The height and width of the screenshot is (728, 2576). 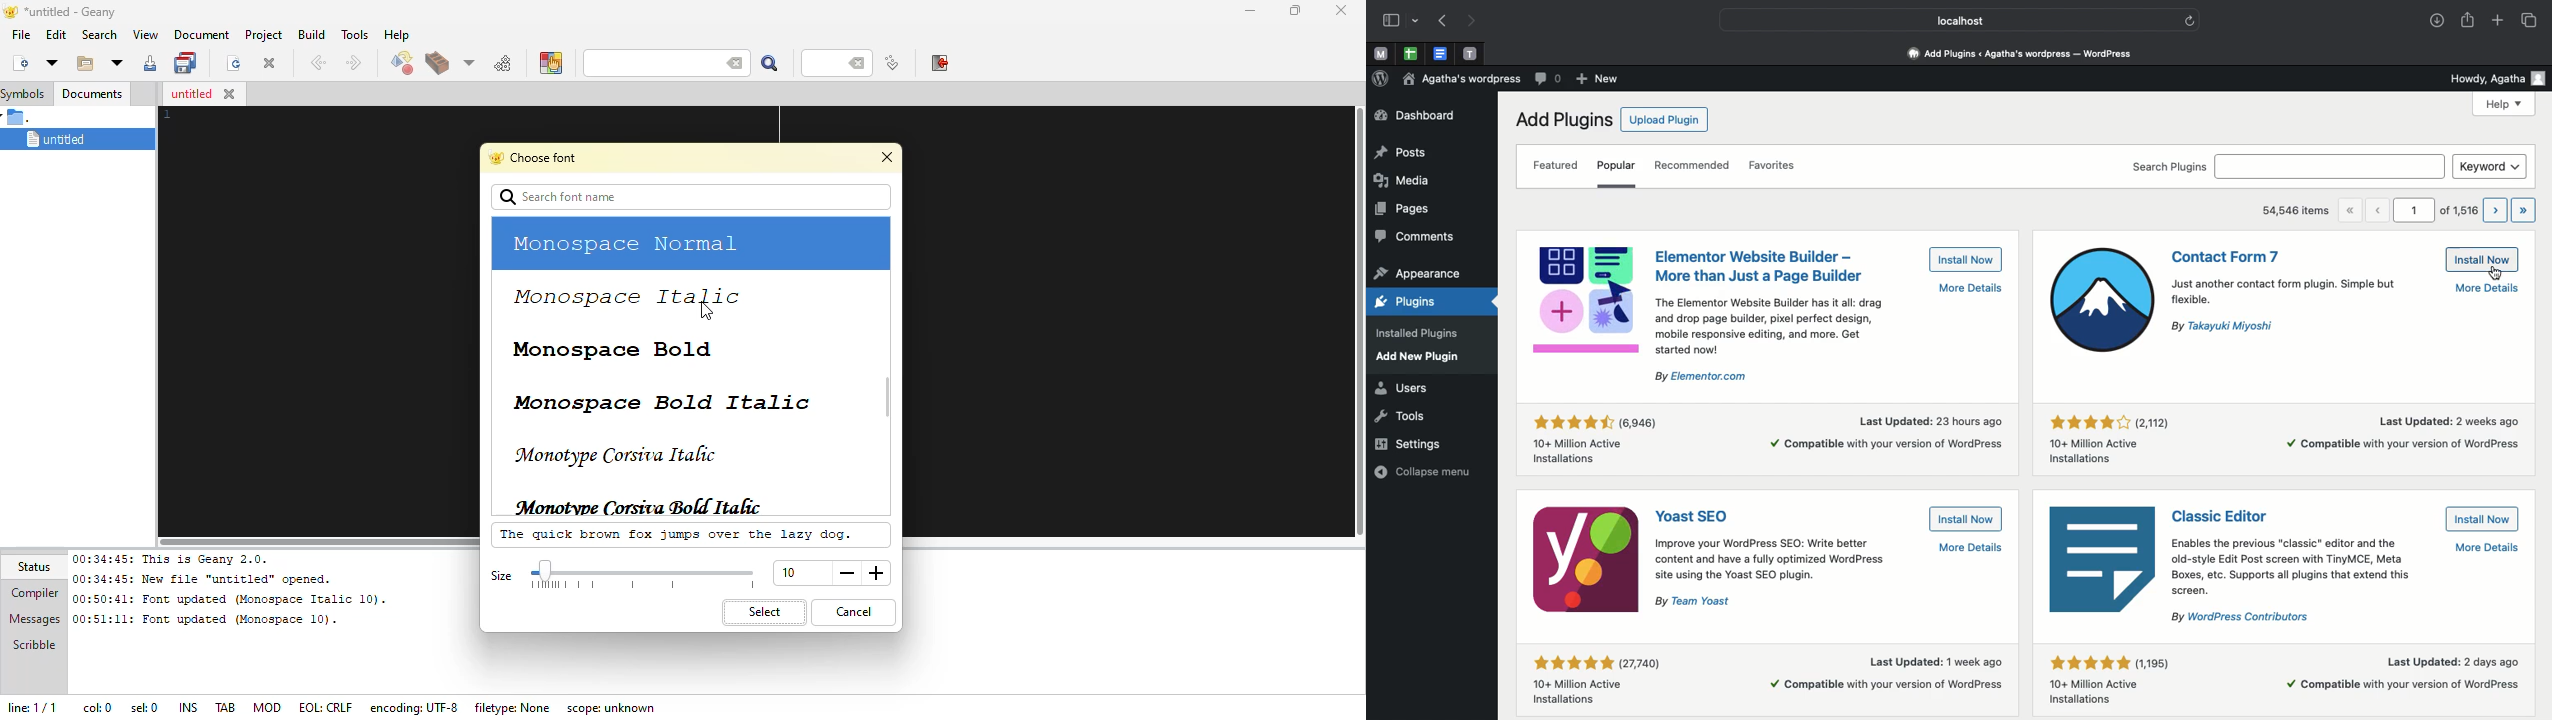 I want to click on Featured, so click(x=1559, y=168).